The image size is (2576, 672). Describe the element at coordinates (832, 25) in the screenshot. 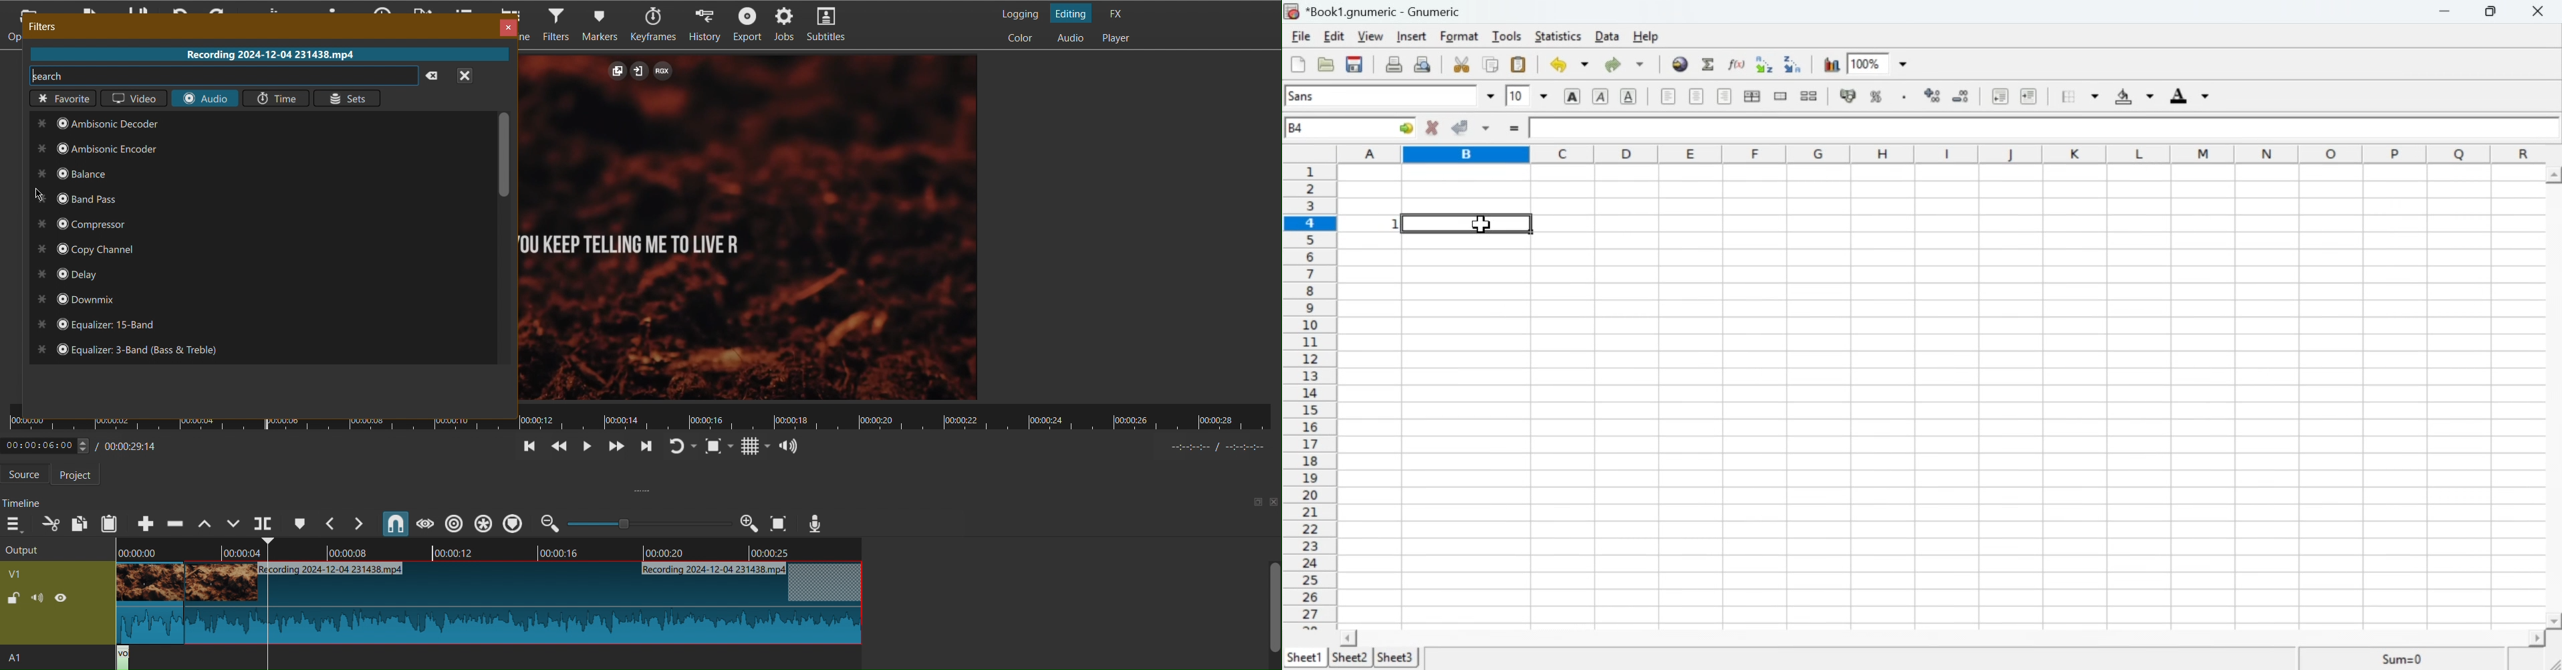

I see `Subtitles` at that location.